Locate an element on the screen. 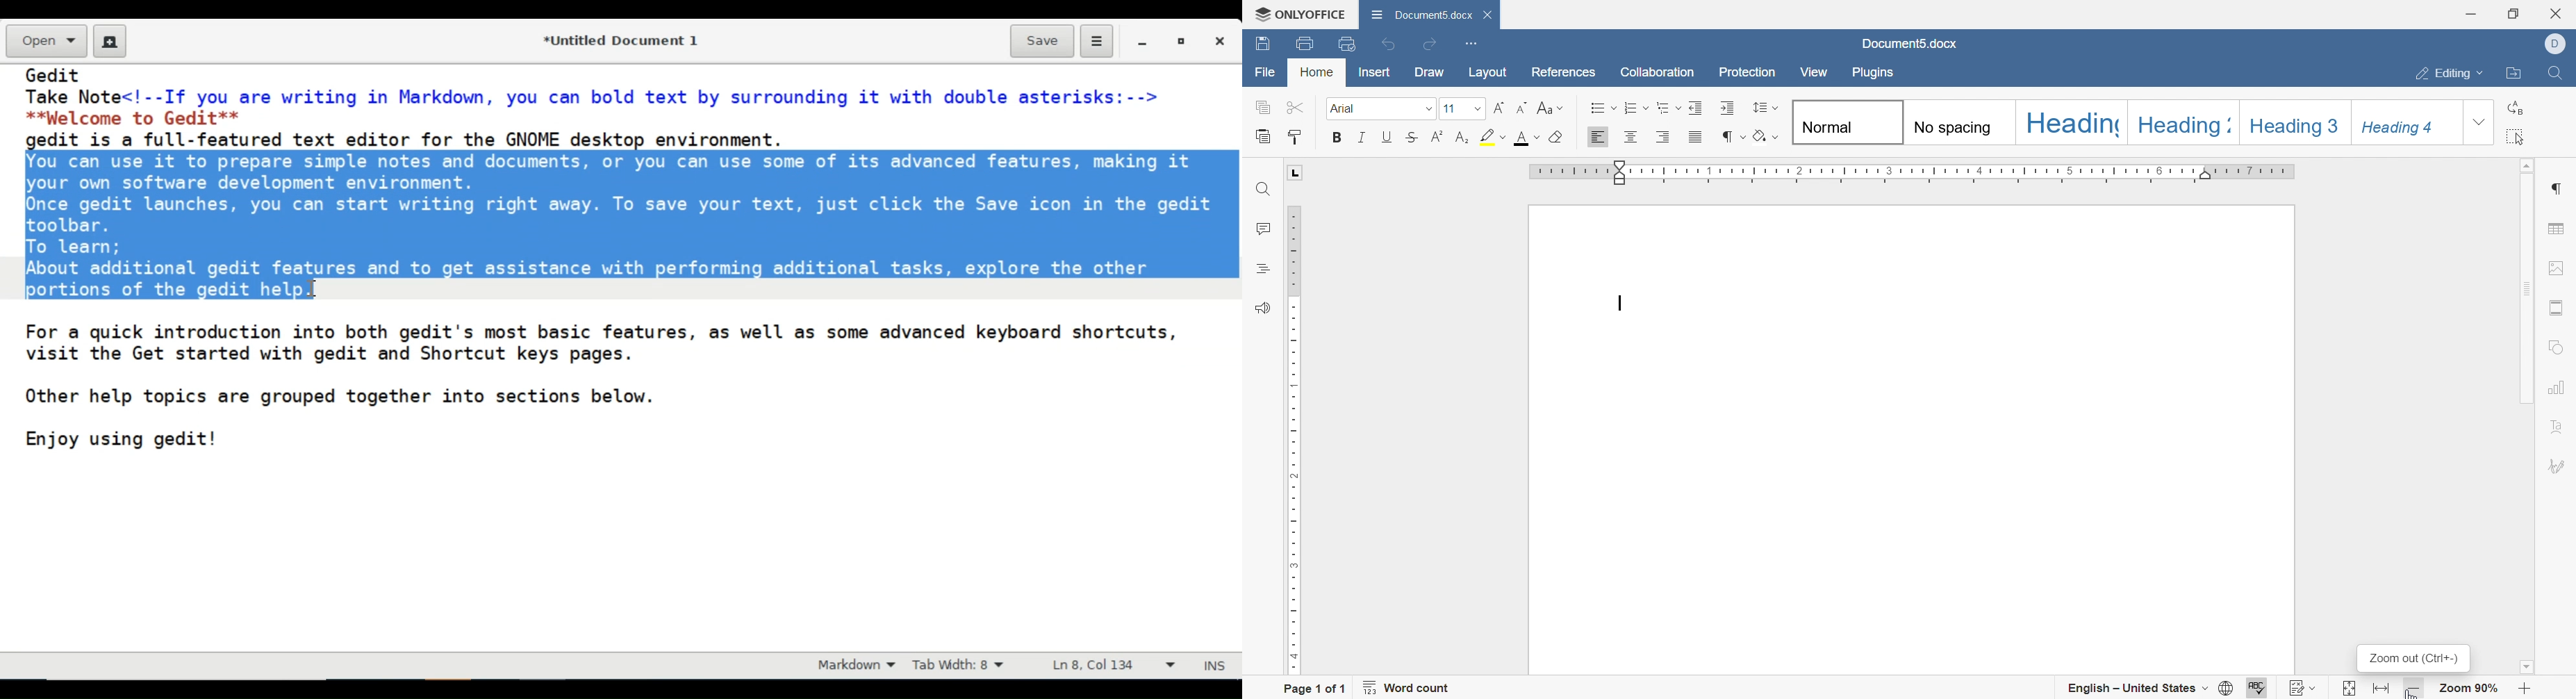  No spacing is located at coordinates (1956, 121).